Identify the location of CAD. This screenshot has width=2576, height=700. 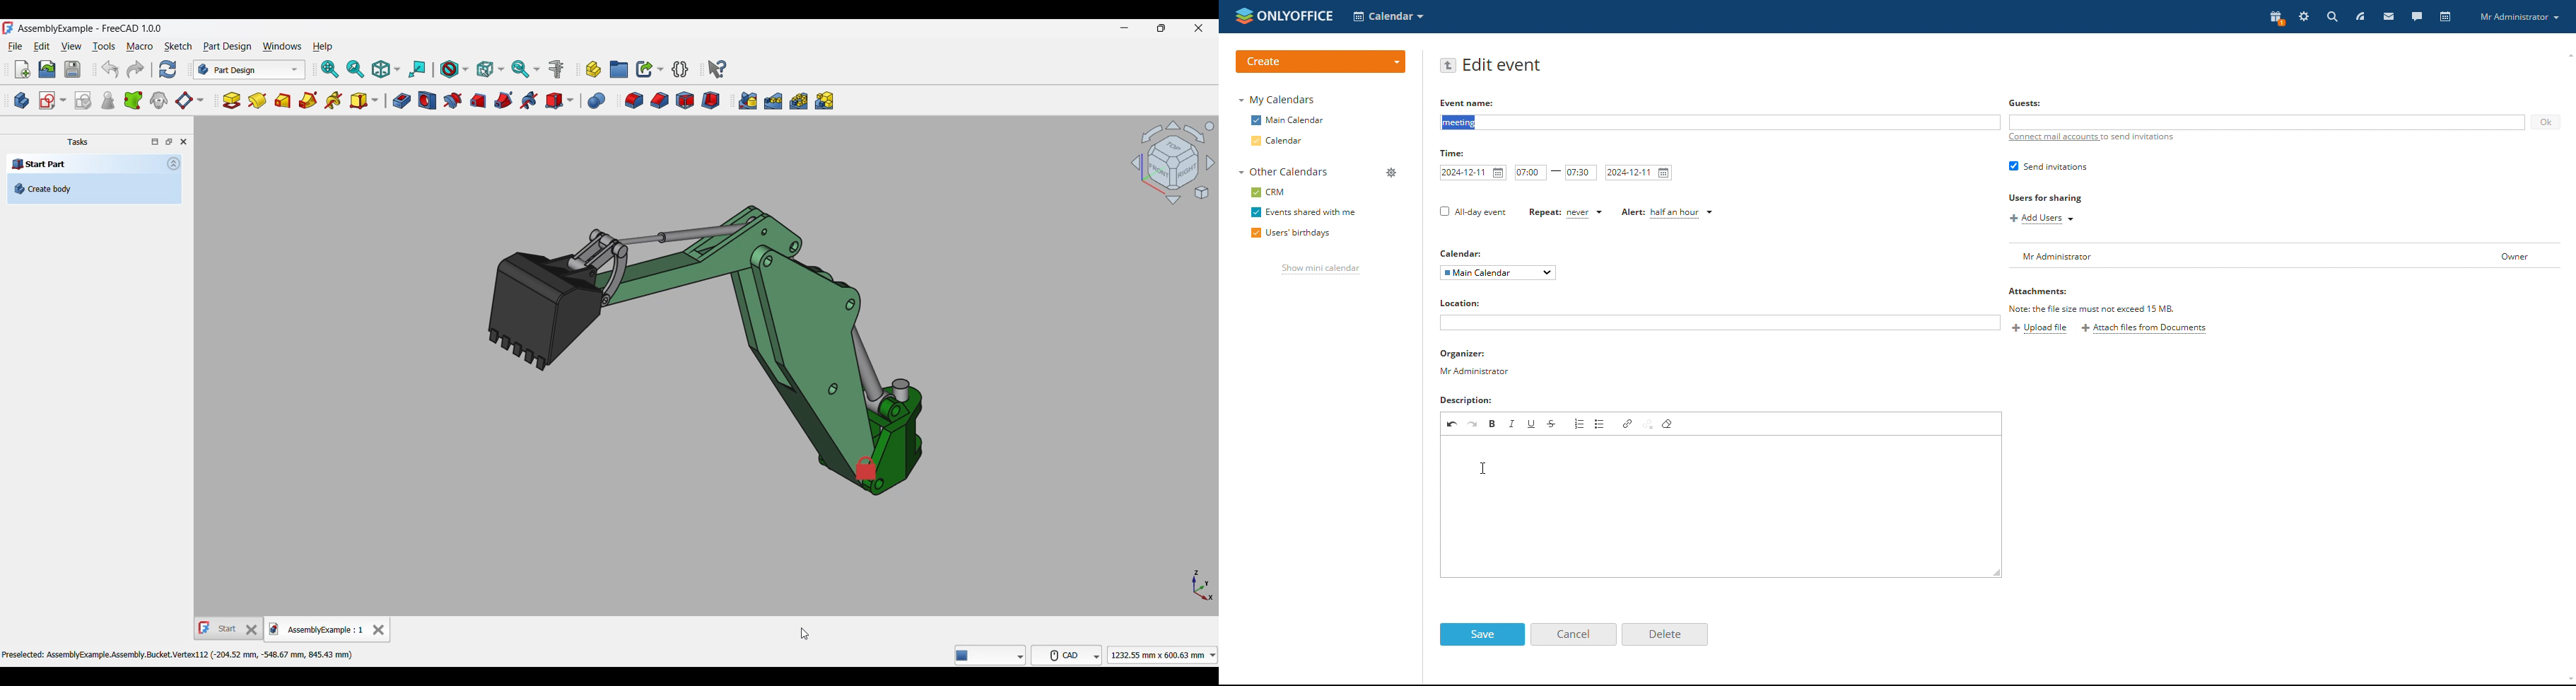
(1069, 654).